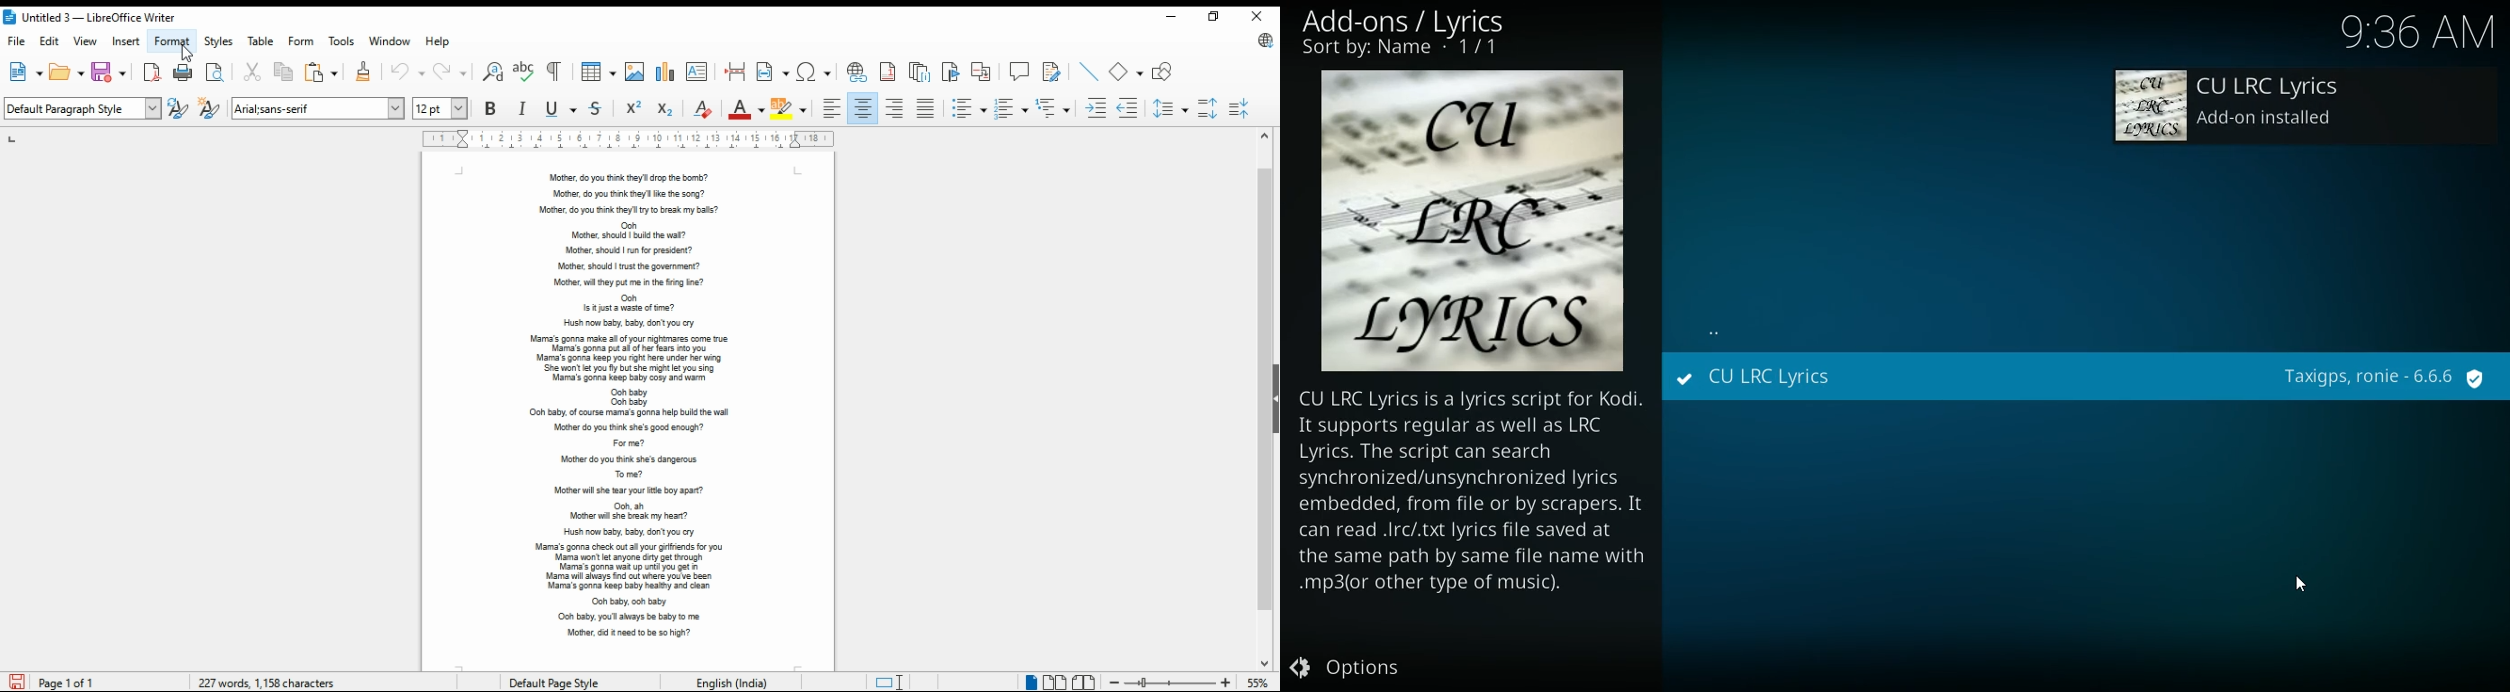 The height and width of the screenshot is (700, 2520). I want to click on format, so click(172, 40).